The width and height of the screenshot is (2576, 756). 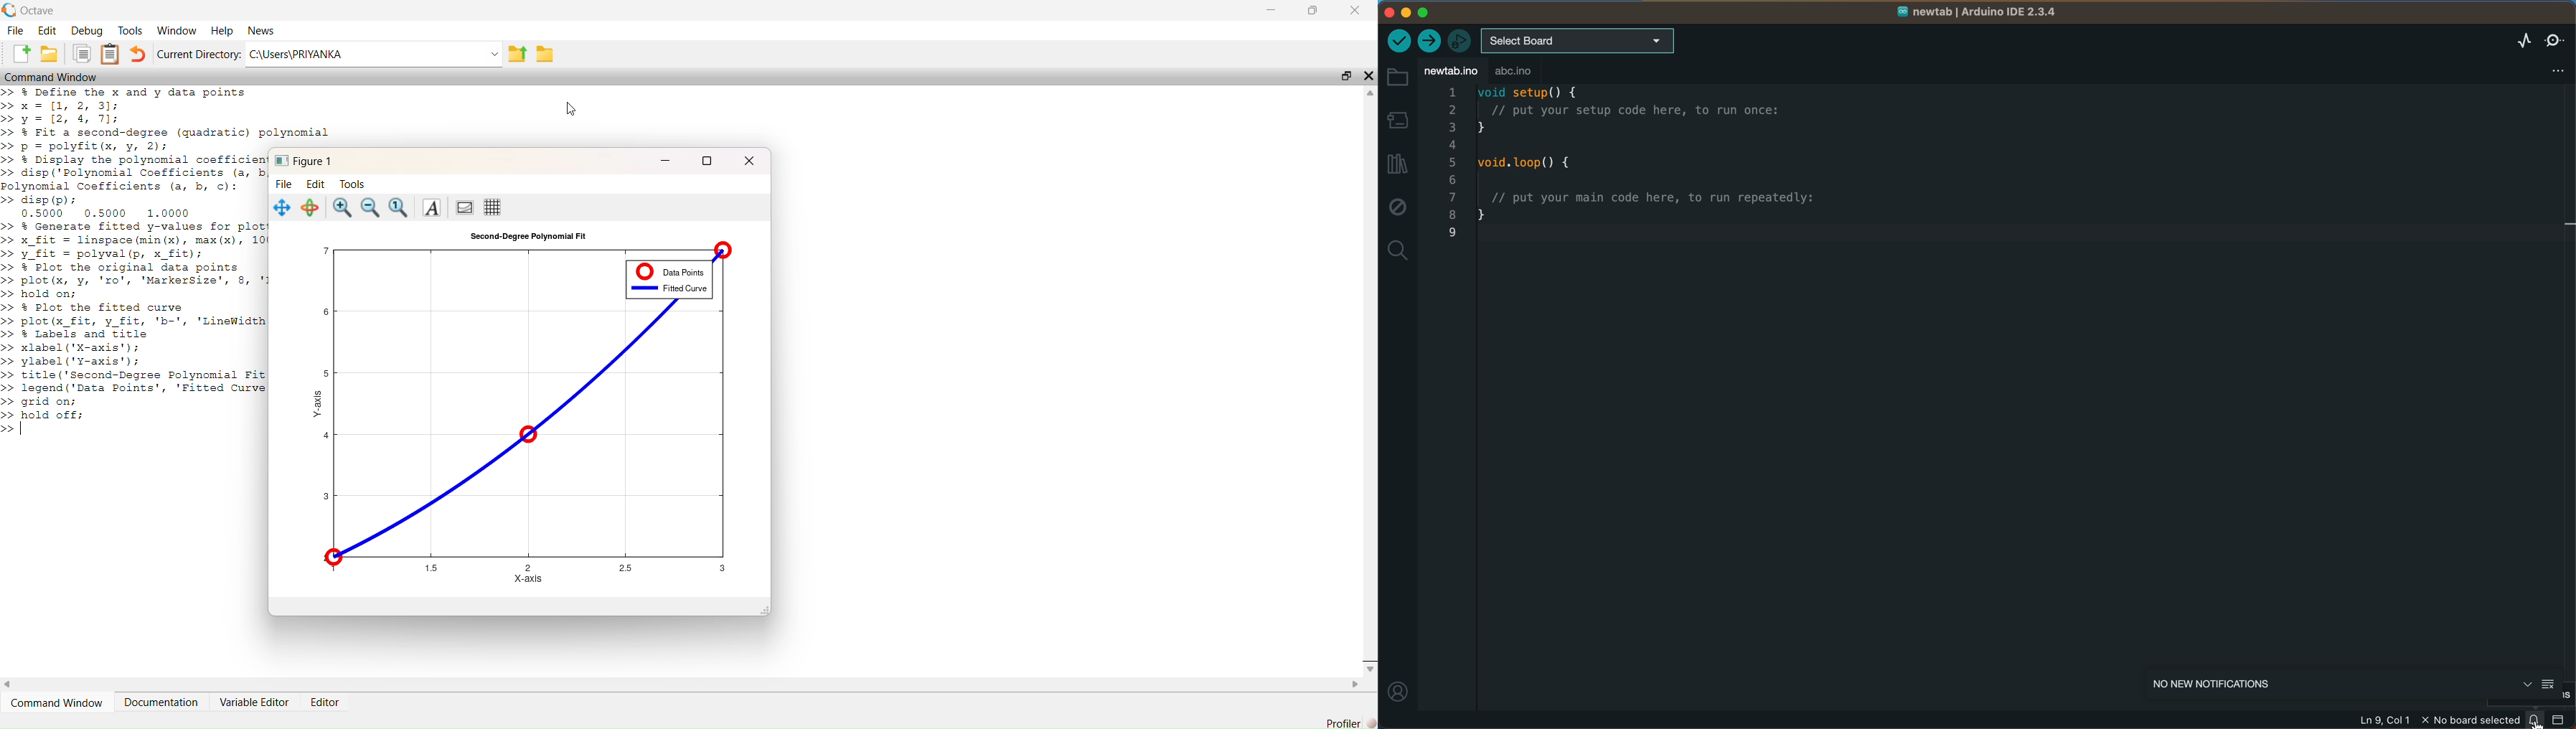 I want to click on close, so click(x=2524, y=684).